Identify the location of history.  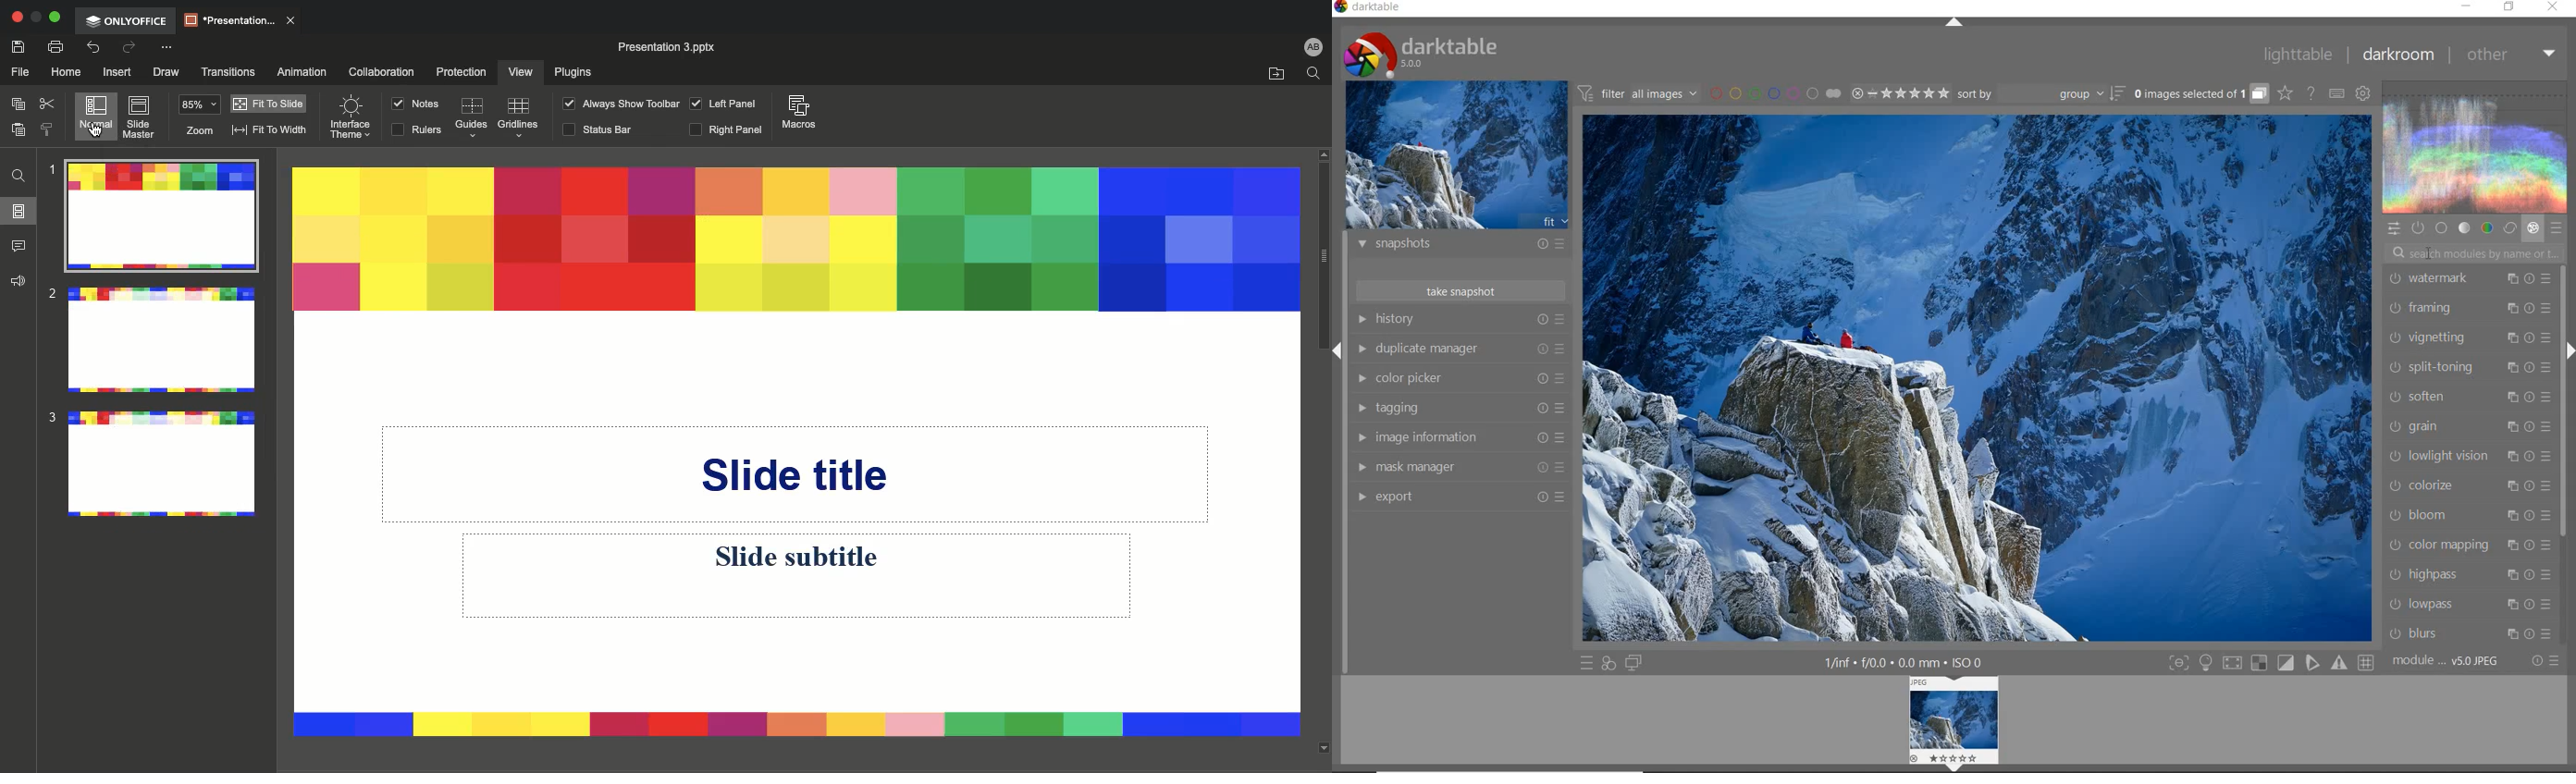
(1460, 319).